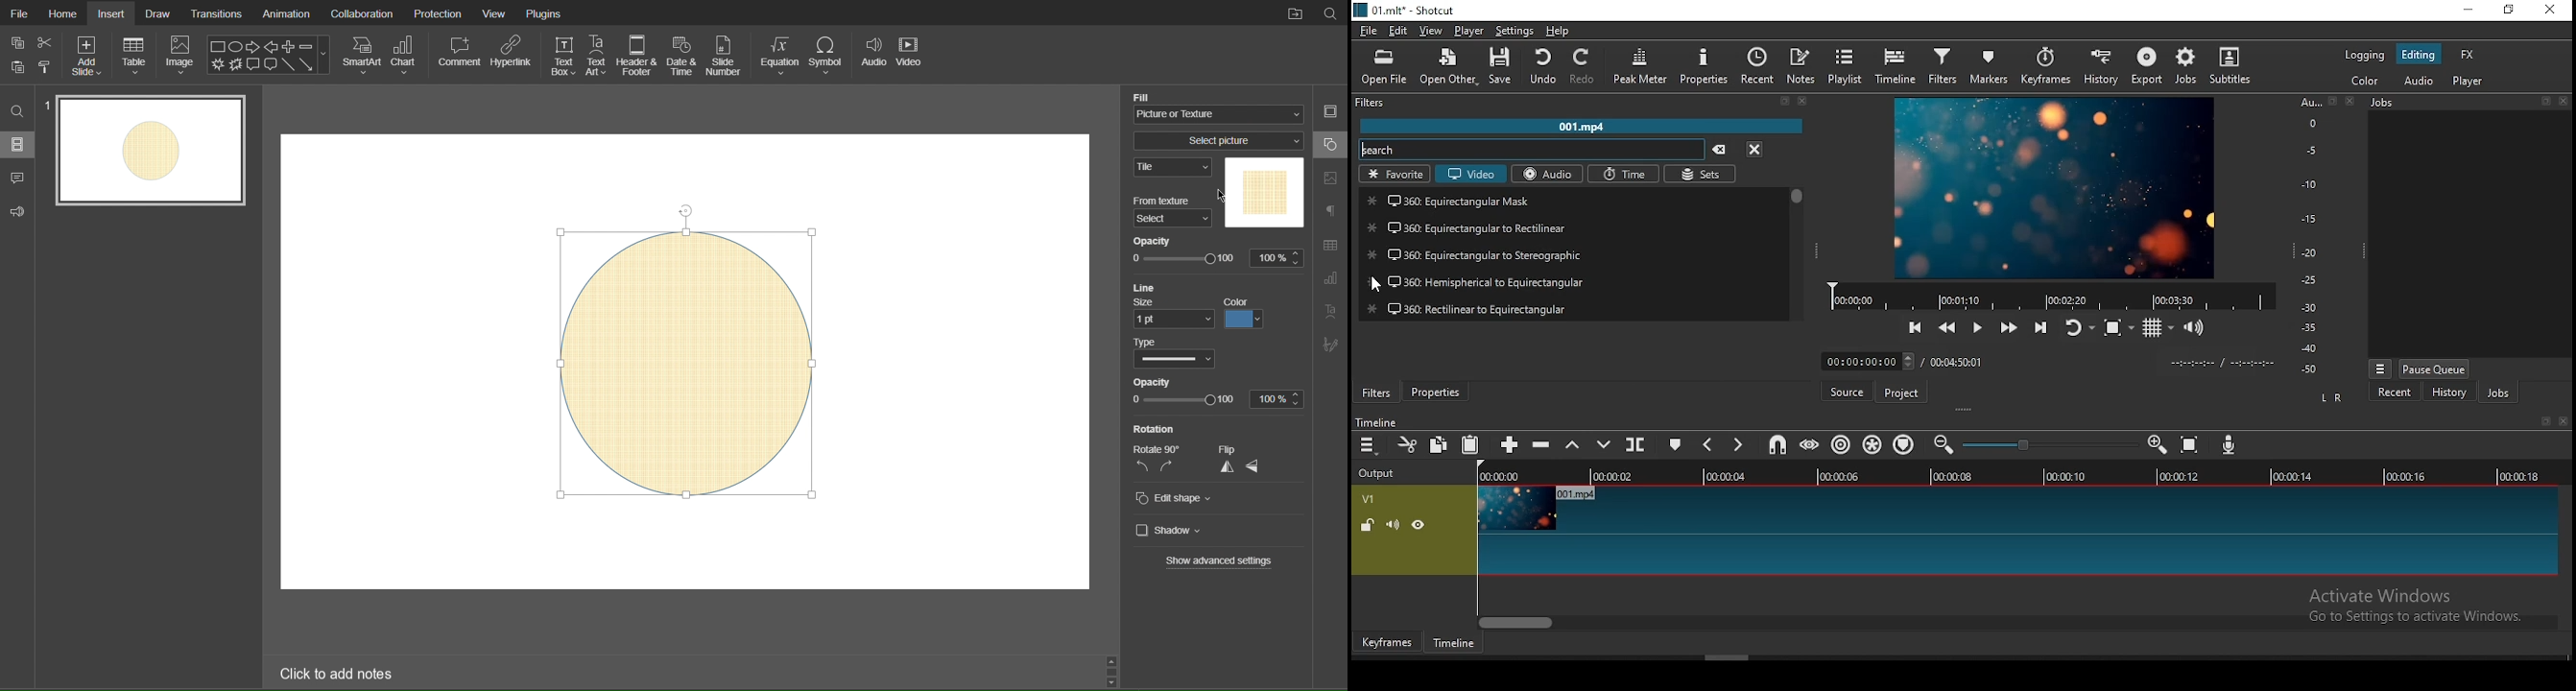 The image size is (2576, 700). Describe the element at coordinates (1221, 141) in the screenshot. I see `Select Picture` at that location.